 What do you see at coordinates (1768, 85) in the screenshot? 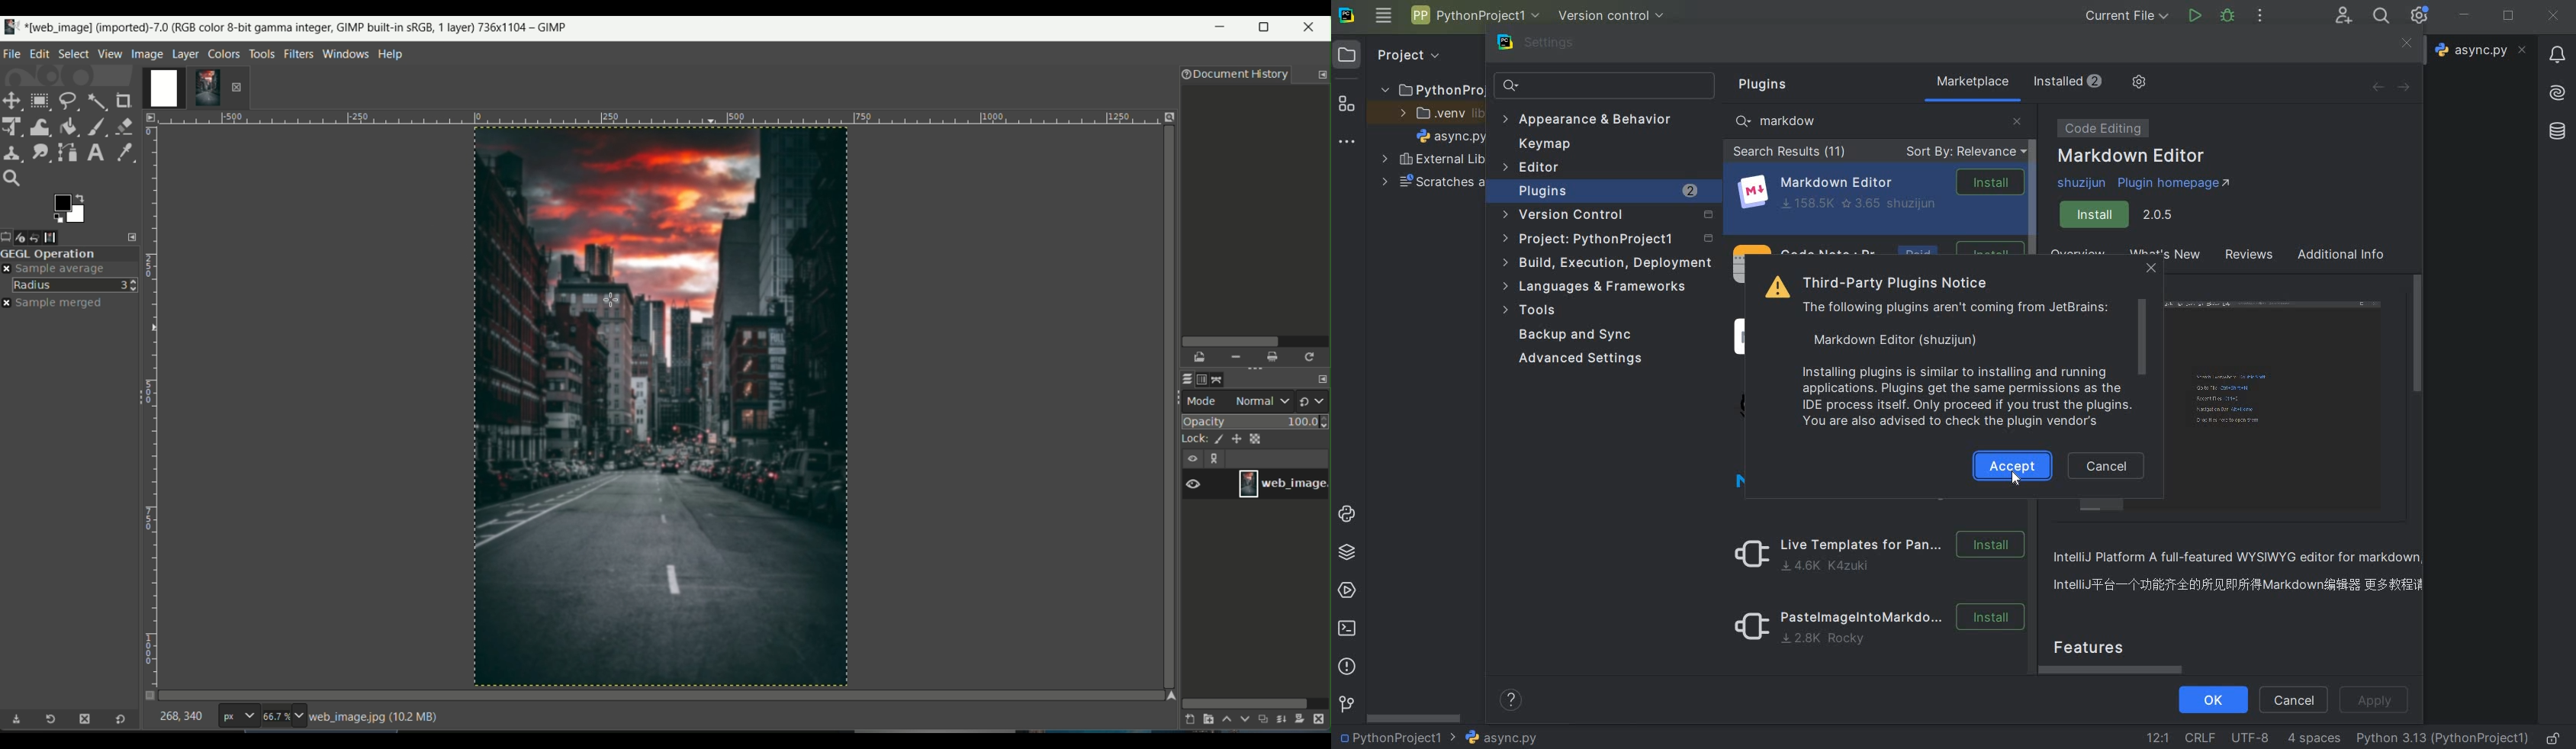
I see `plugins` at bounding box center [1768, 85].